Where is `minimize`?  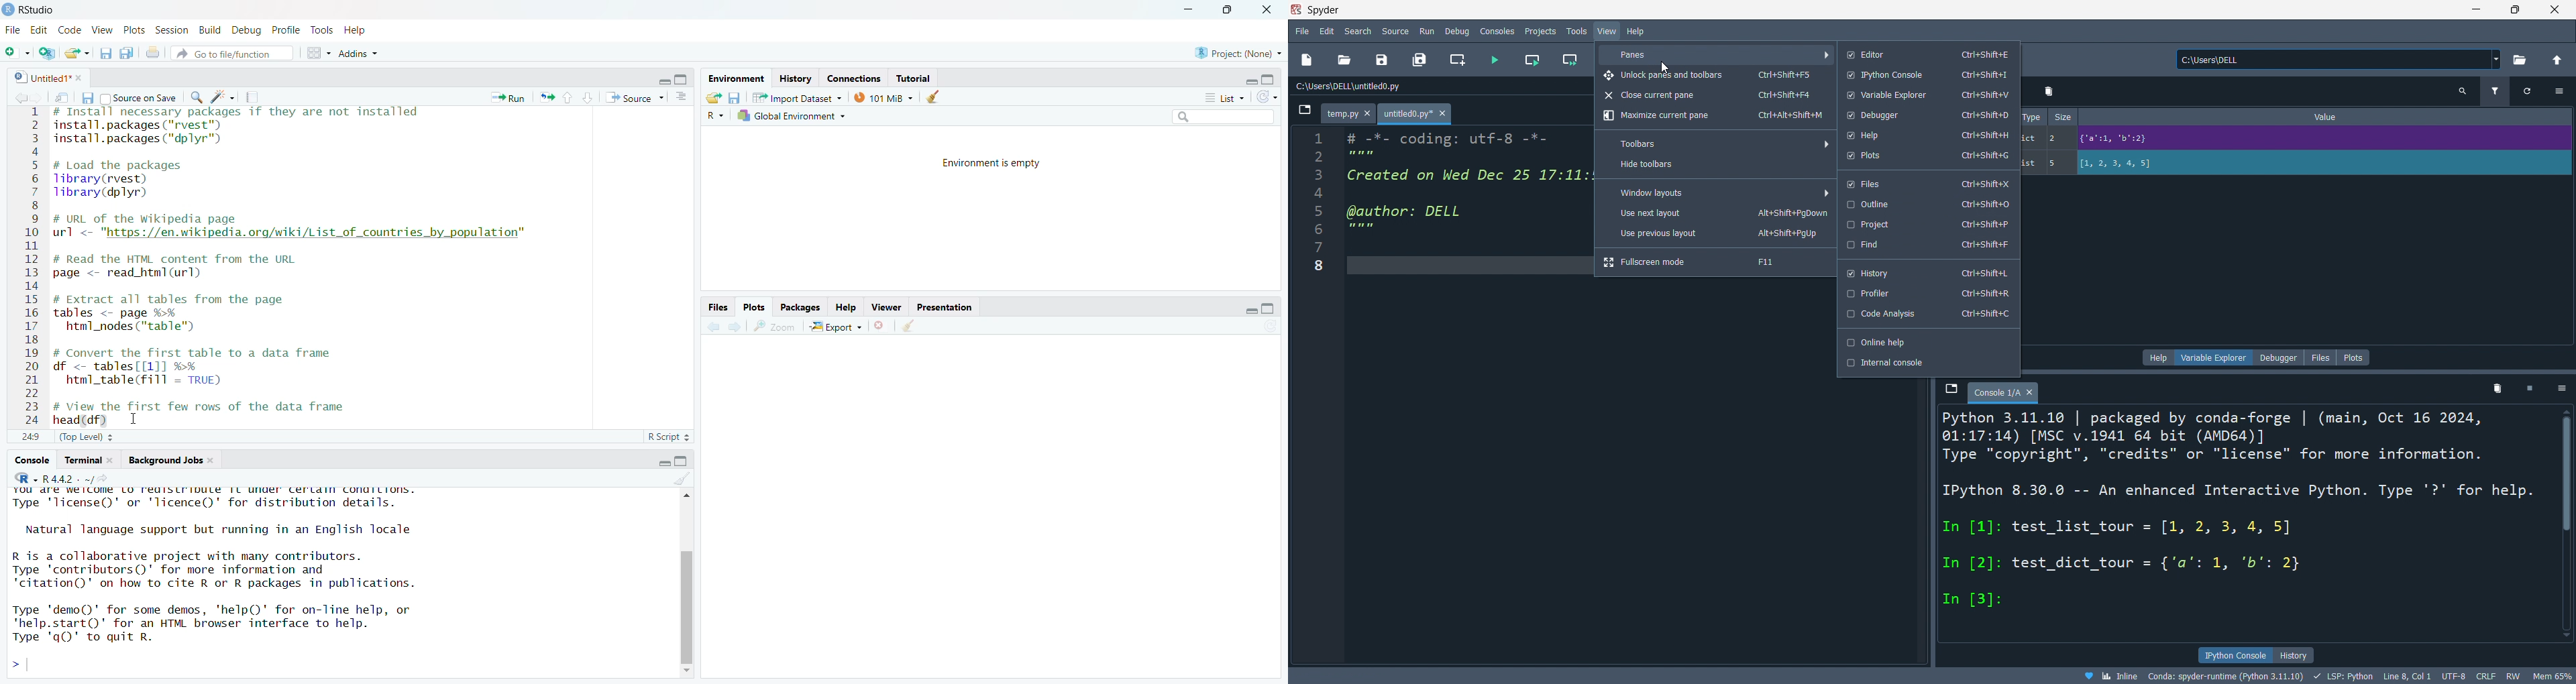 minimize is located at coordinates (663, 81).